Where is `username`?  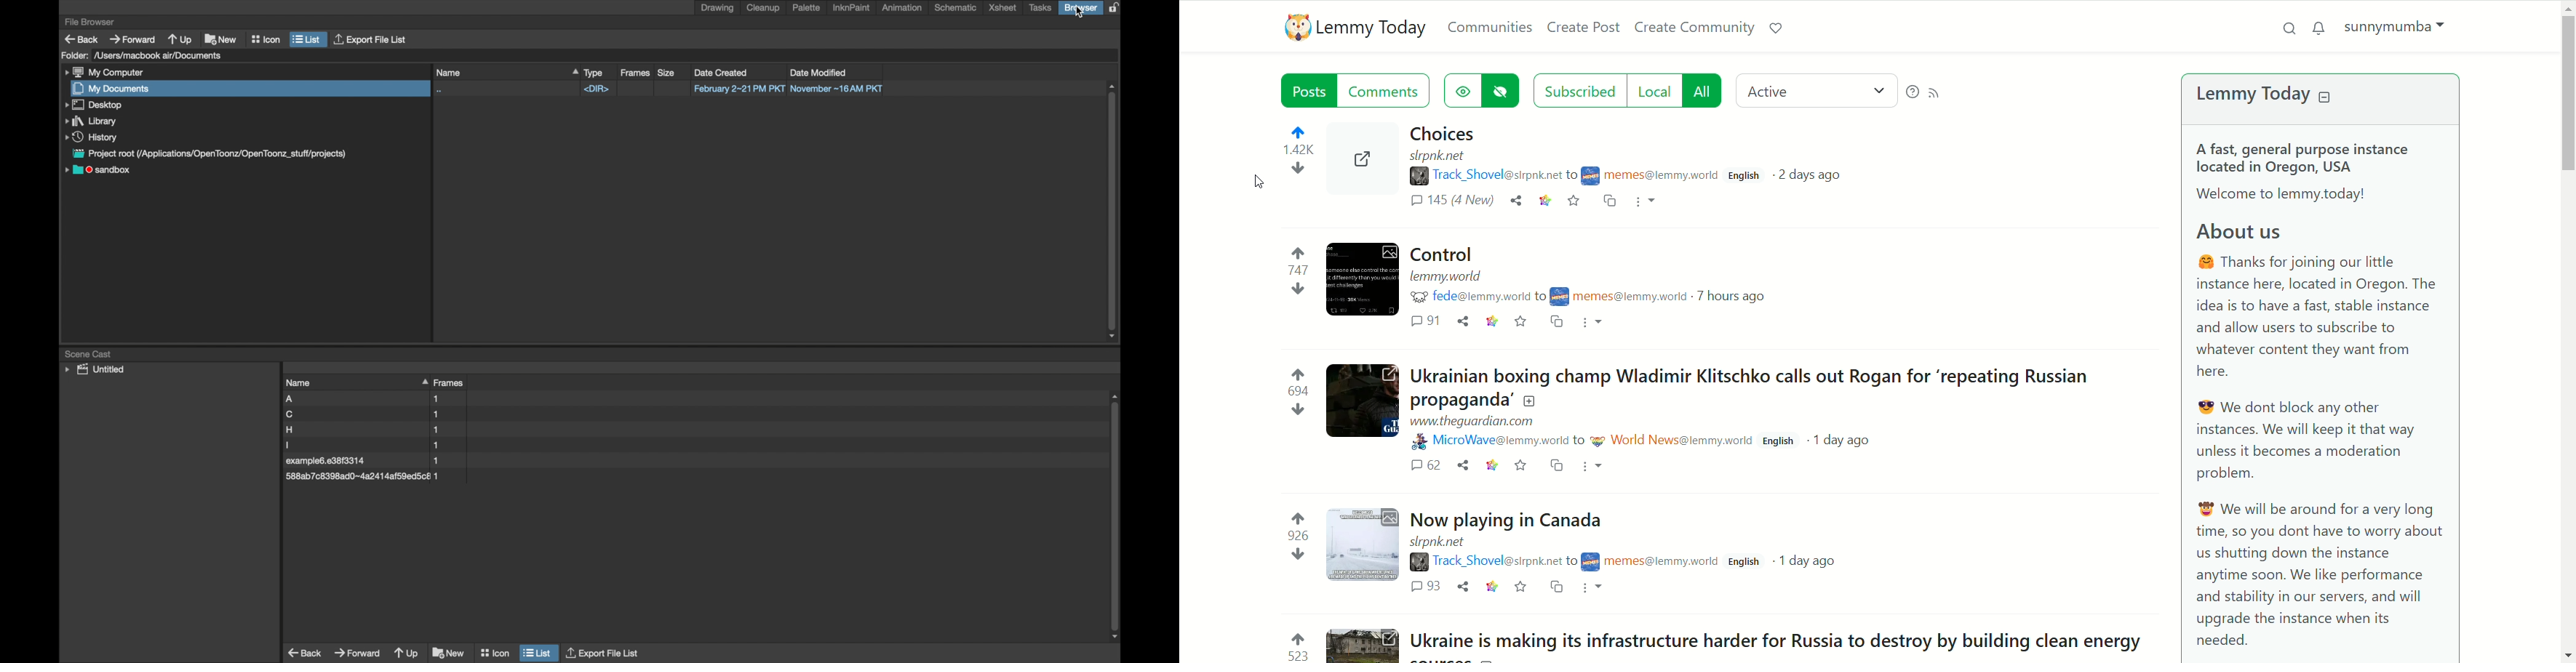 username is located at coordinates (1499, 440).